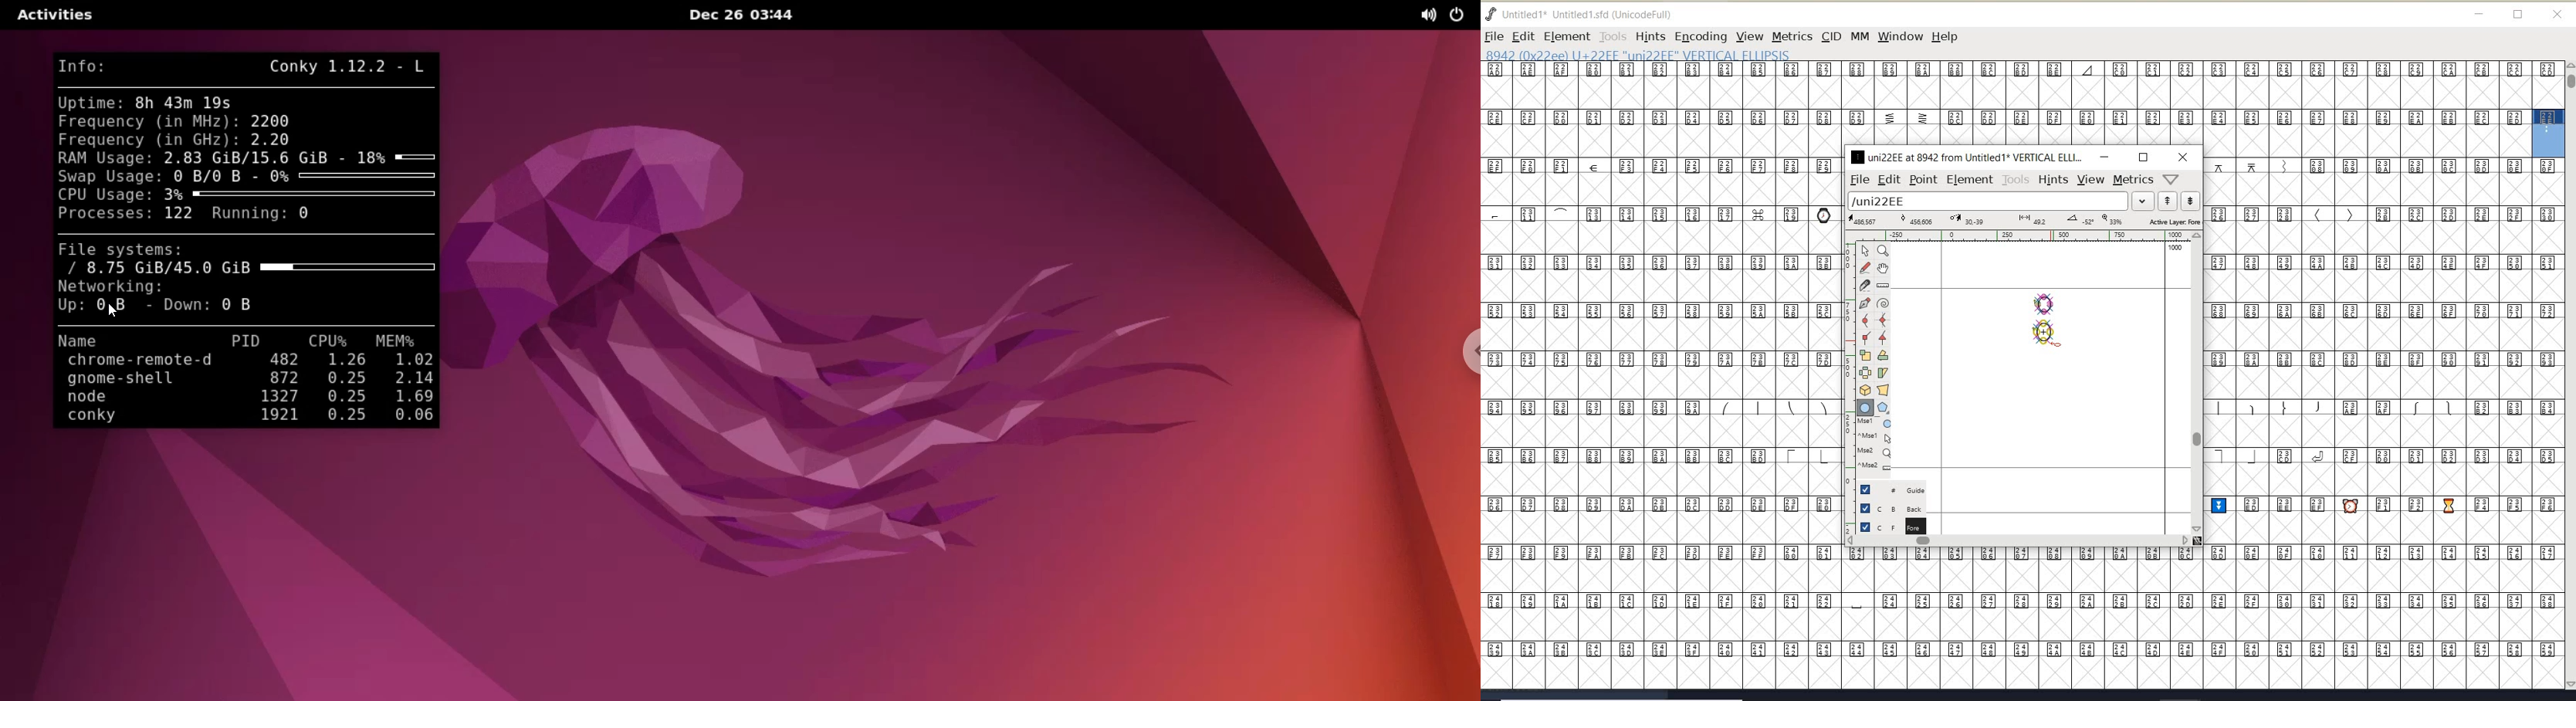  Describe the element at coordinates (2133, 180) in the screenshot. I see `metrics` at that location.